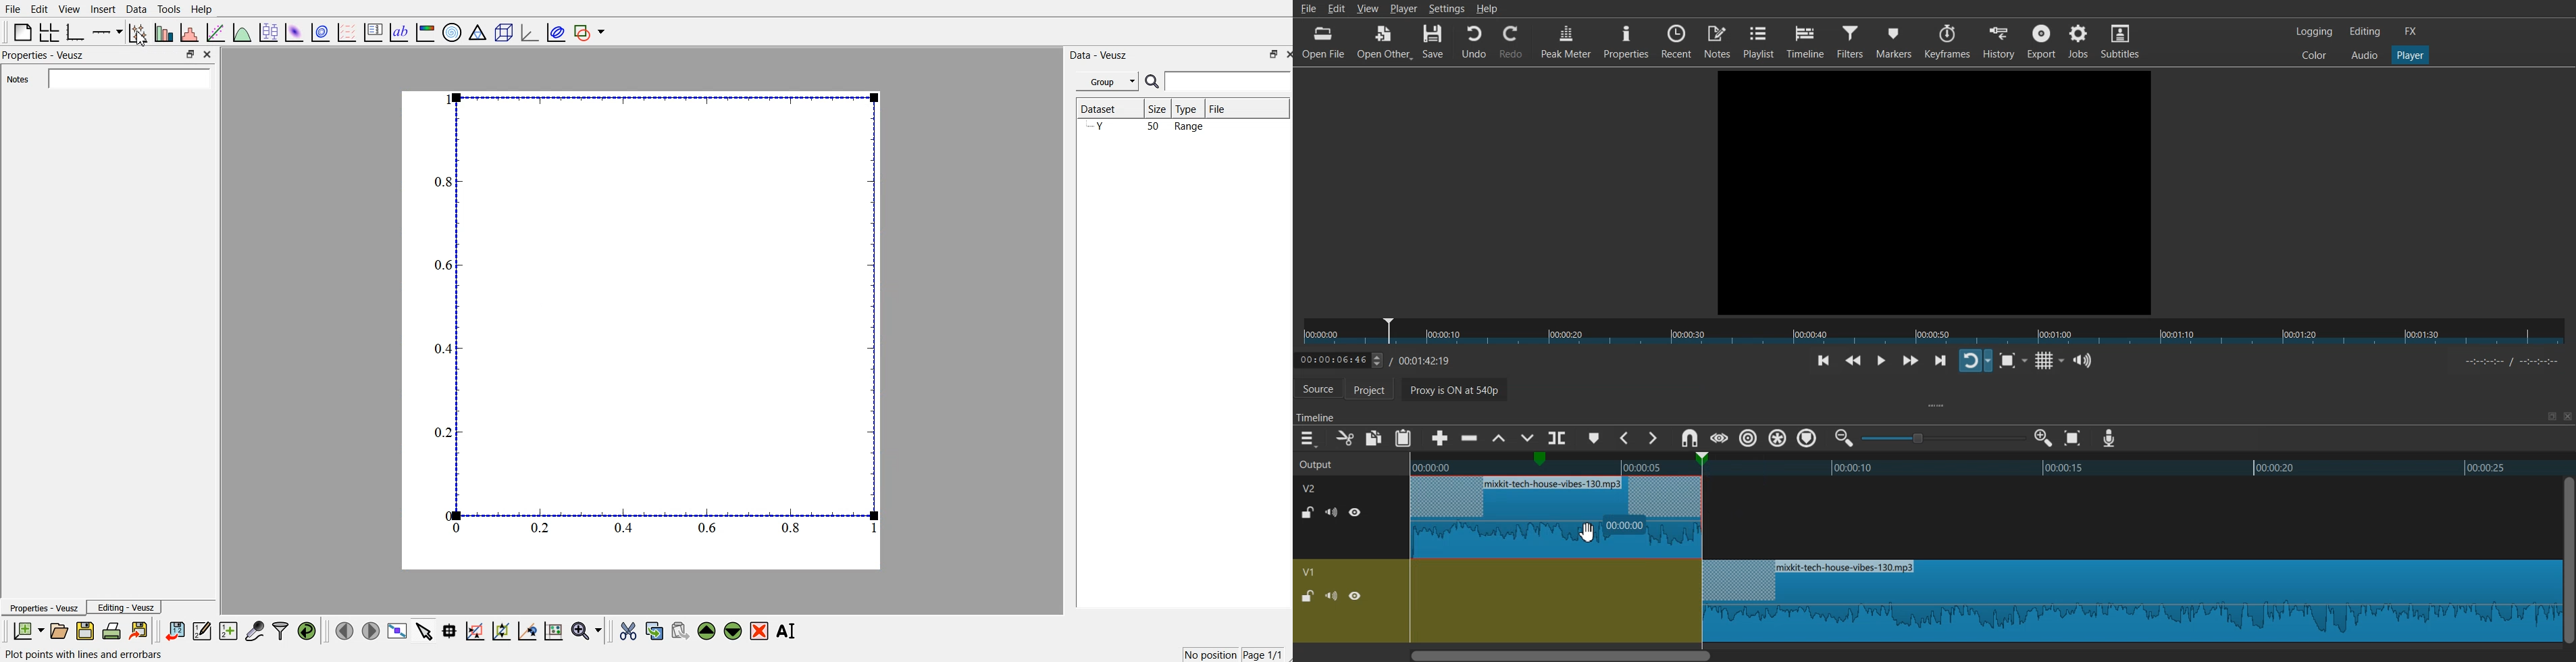  I want to click on Type, so click(1189, 108).